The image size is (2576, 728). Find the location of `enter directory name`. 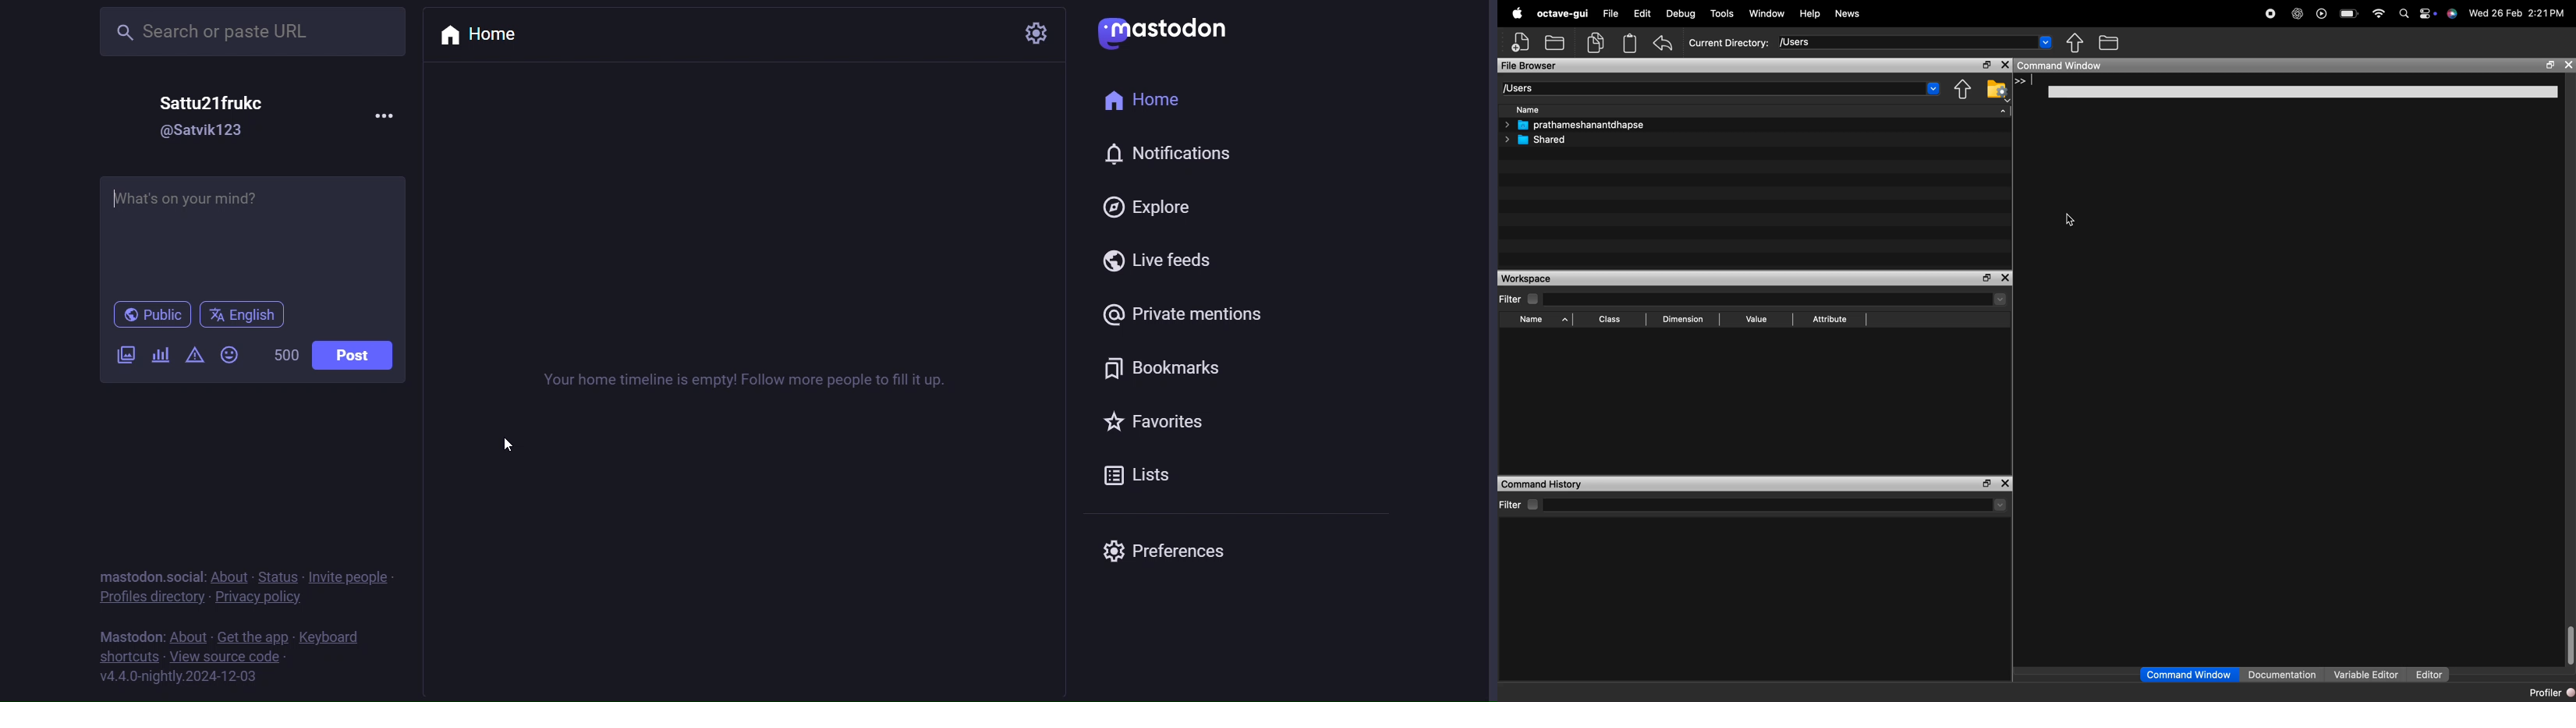

enter directory name is located at coordinates (1903, 41).